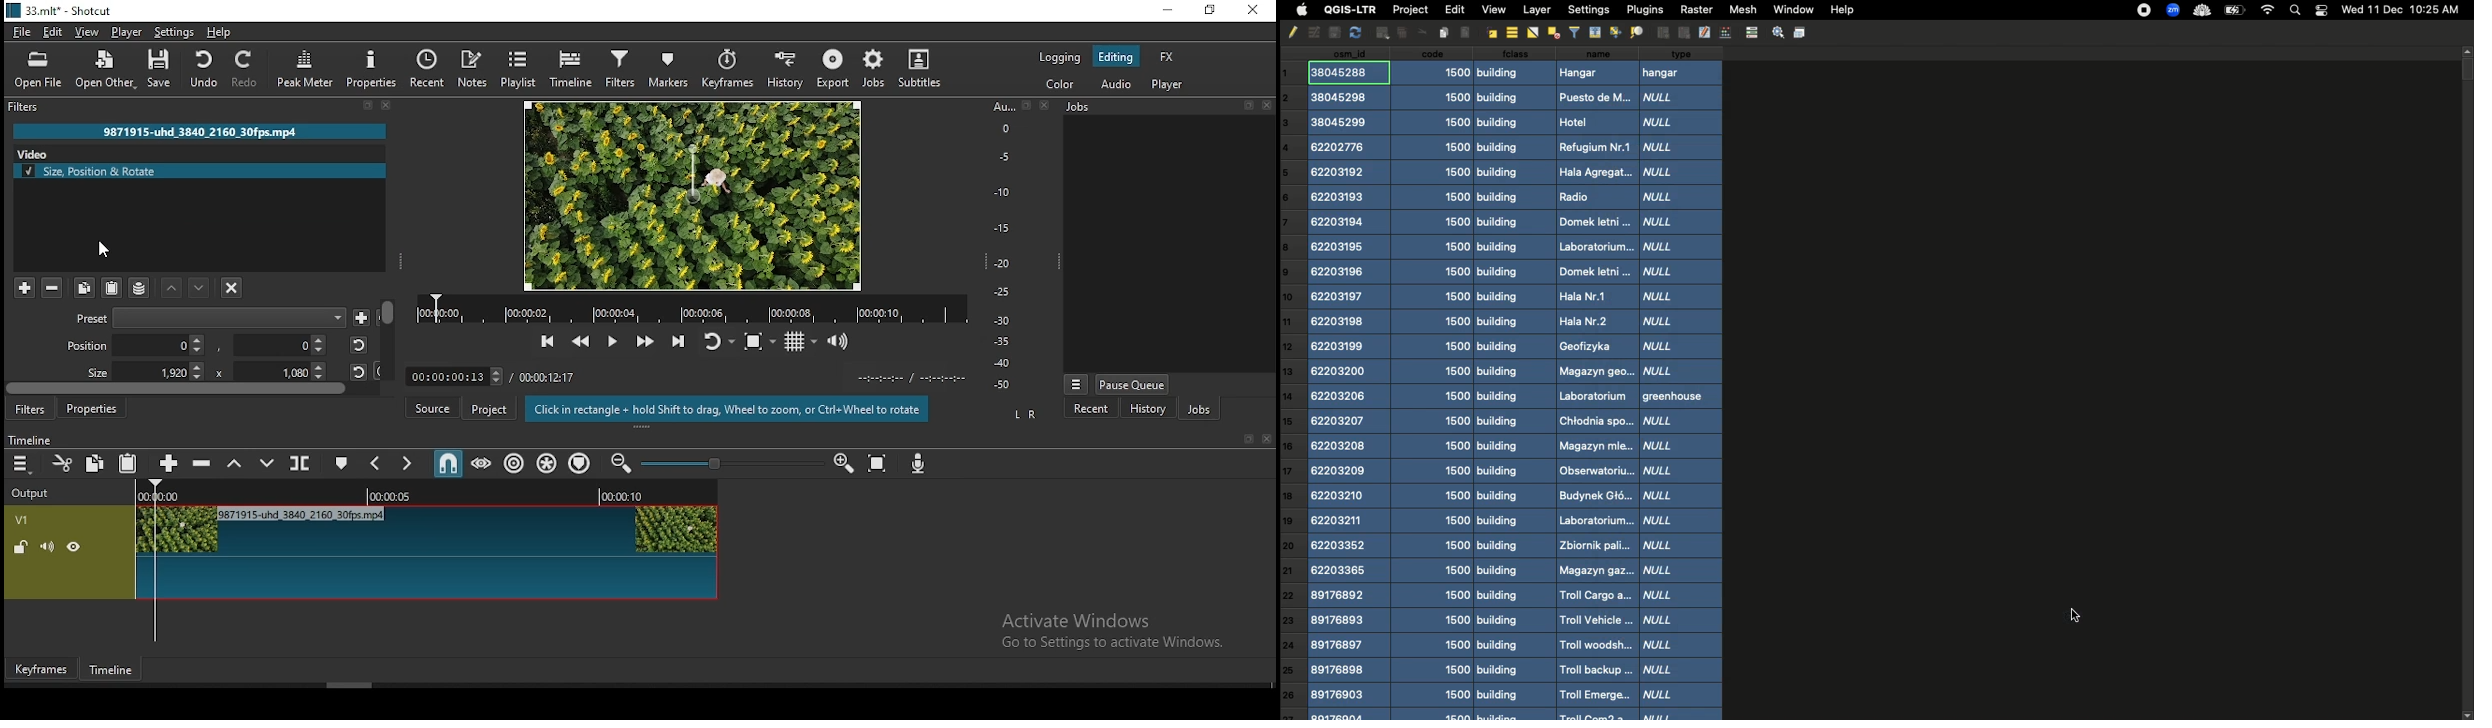 This screenshot has width=2492, height=728. Describe the element at coordinates (839, 347) in the screenshot. I see `show video volume control` at that location.